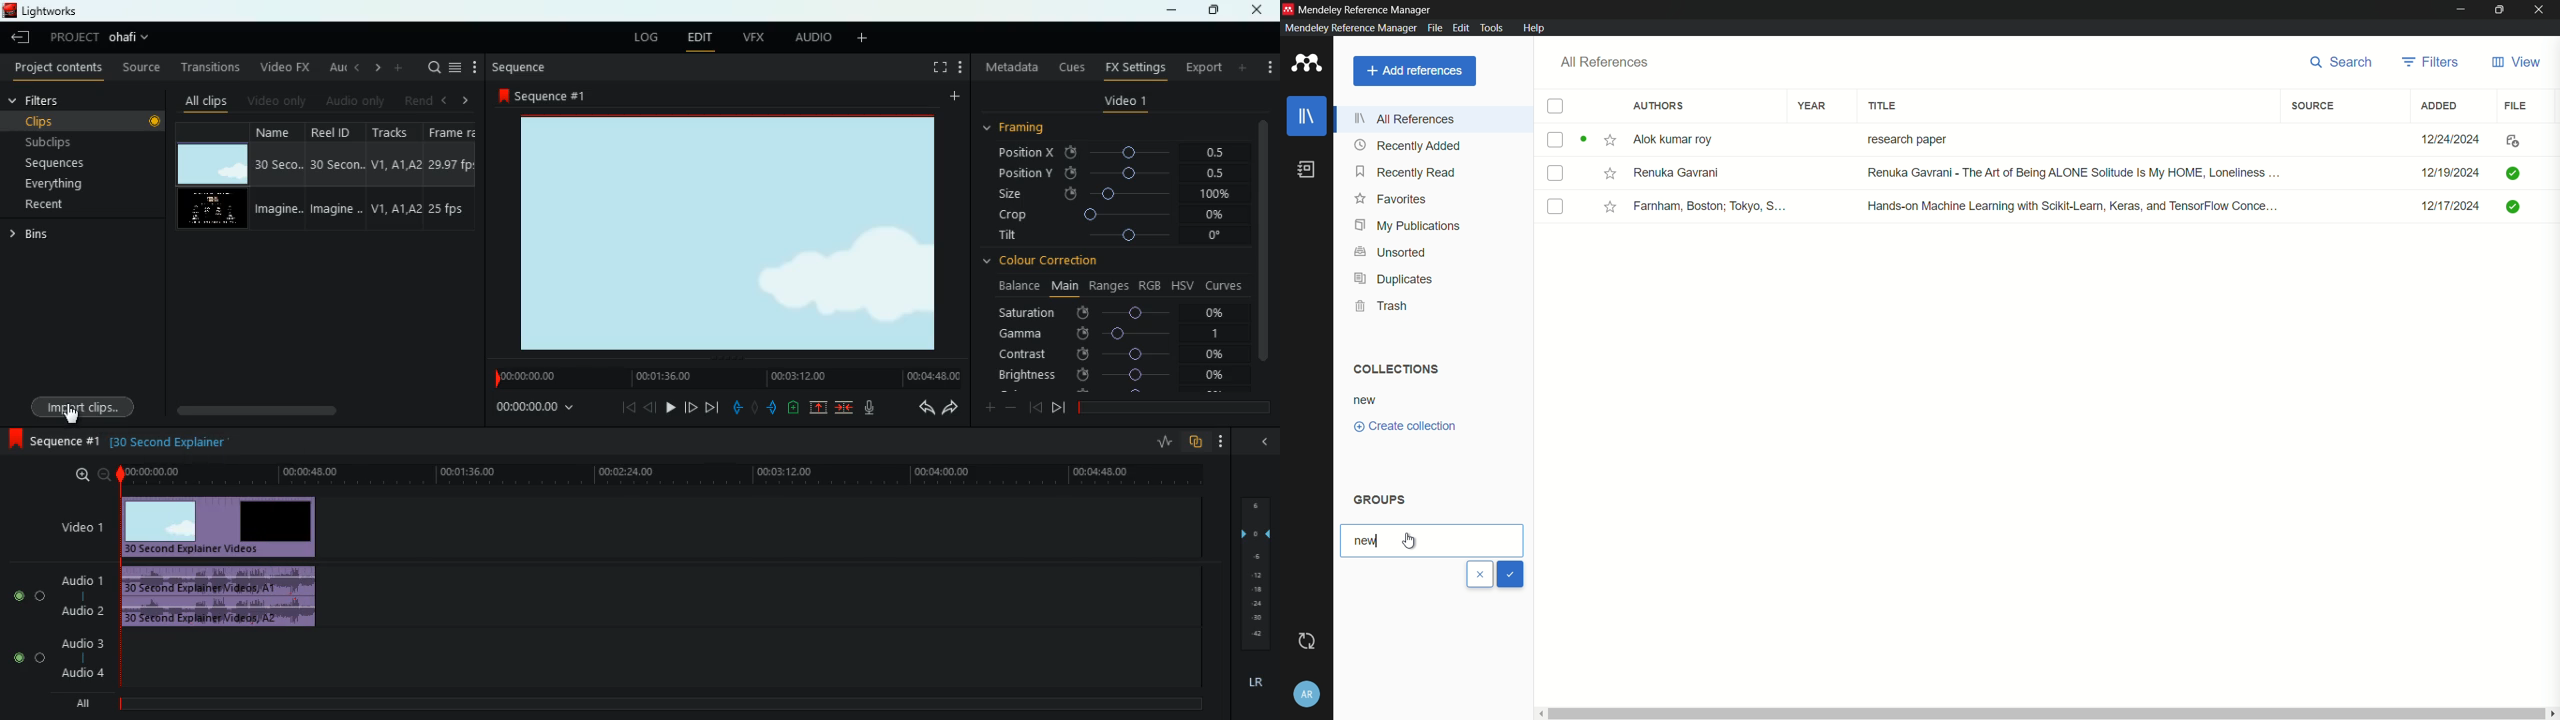  Describe the element at coordinates (42, 101) in the screenshot. I see `filters` at that location.